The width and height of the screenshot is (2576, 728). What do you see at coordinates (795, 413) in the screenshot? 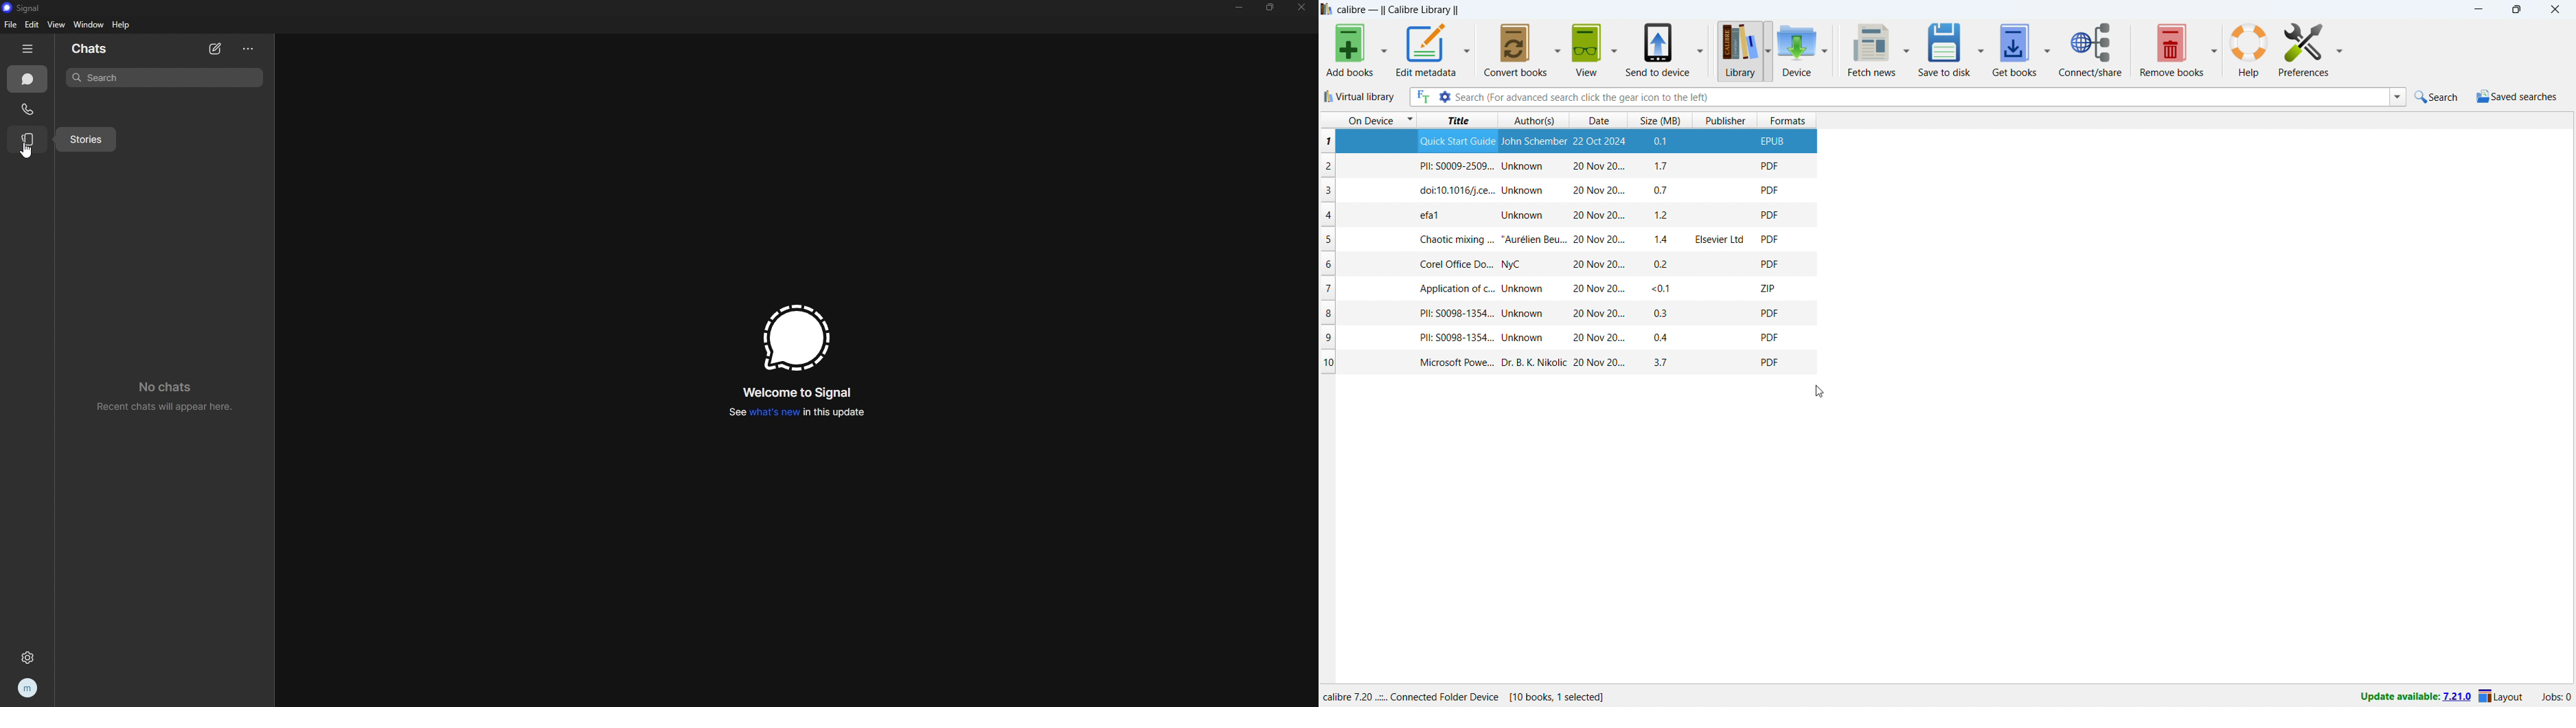
I see `see whats new in this update` at bounding box center [795, 413].